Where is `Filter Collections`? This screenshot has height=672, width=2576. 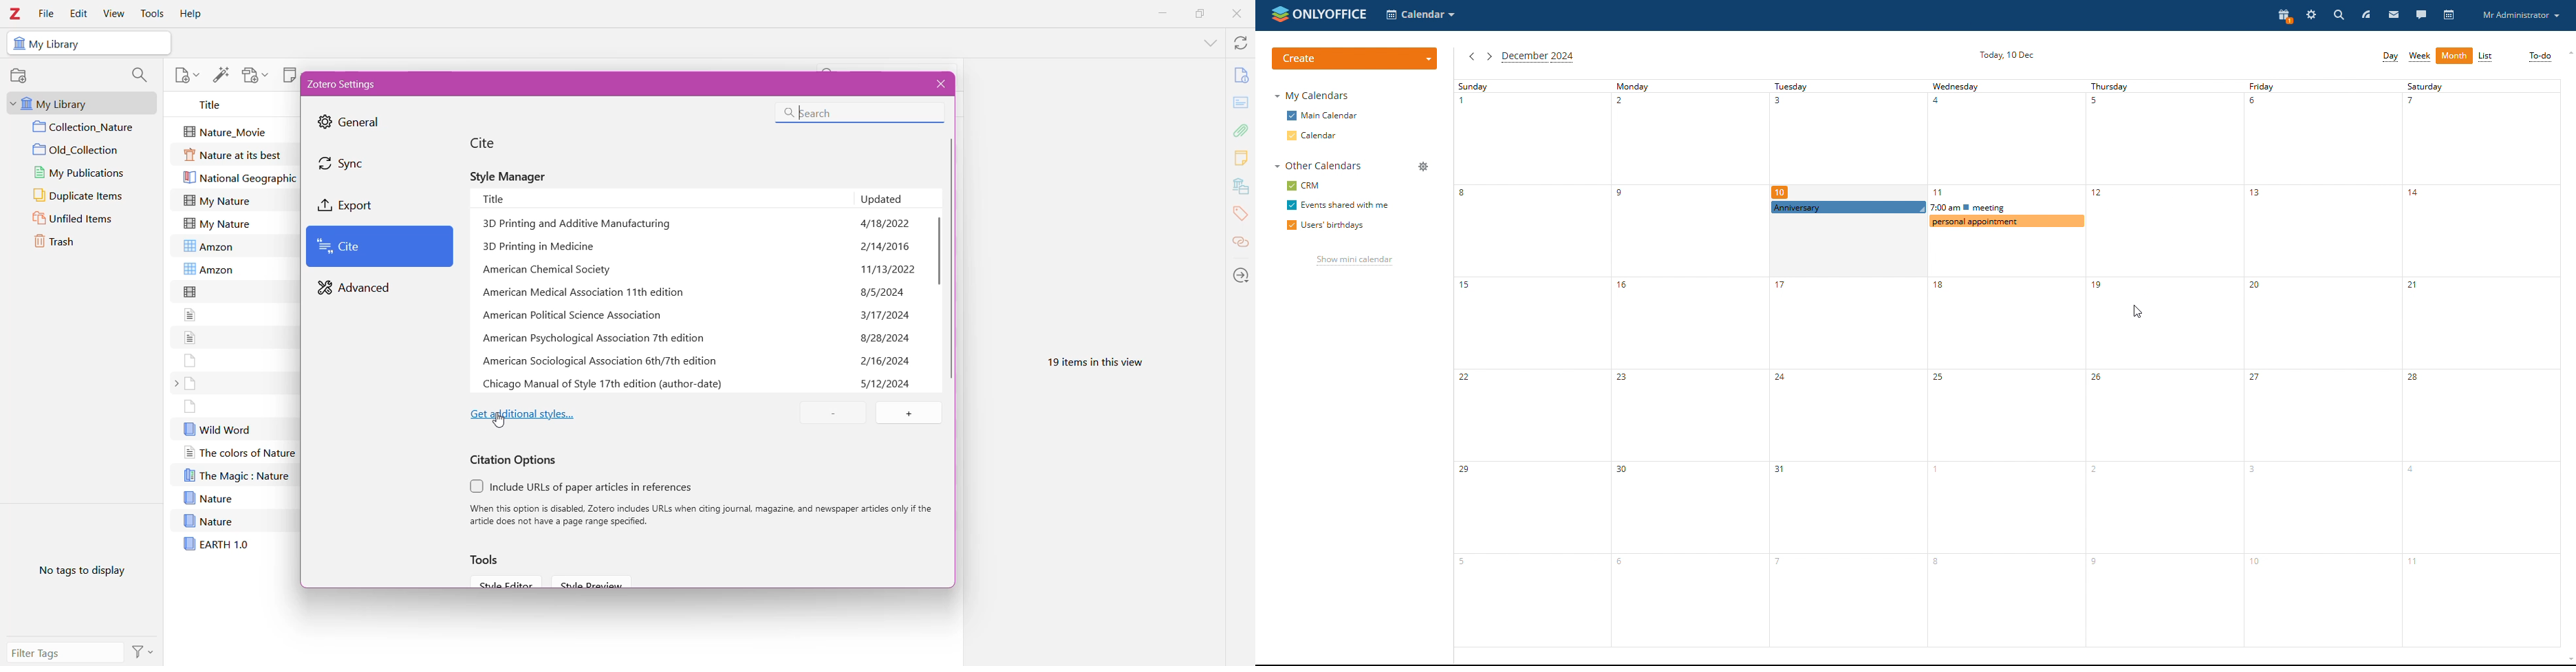 Filter Collections is located at coordinates (139, 76).